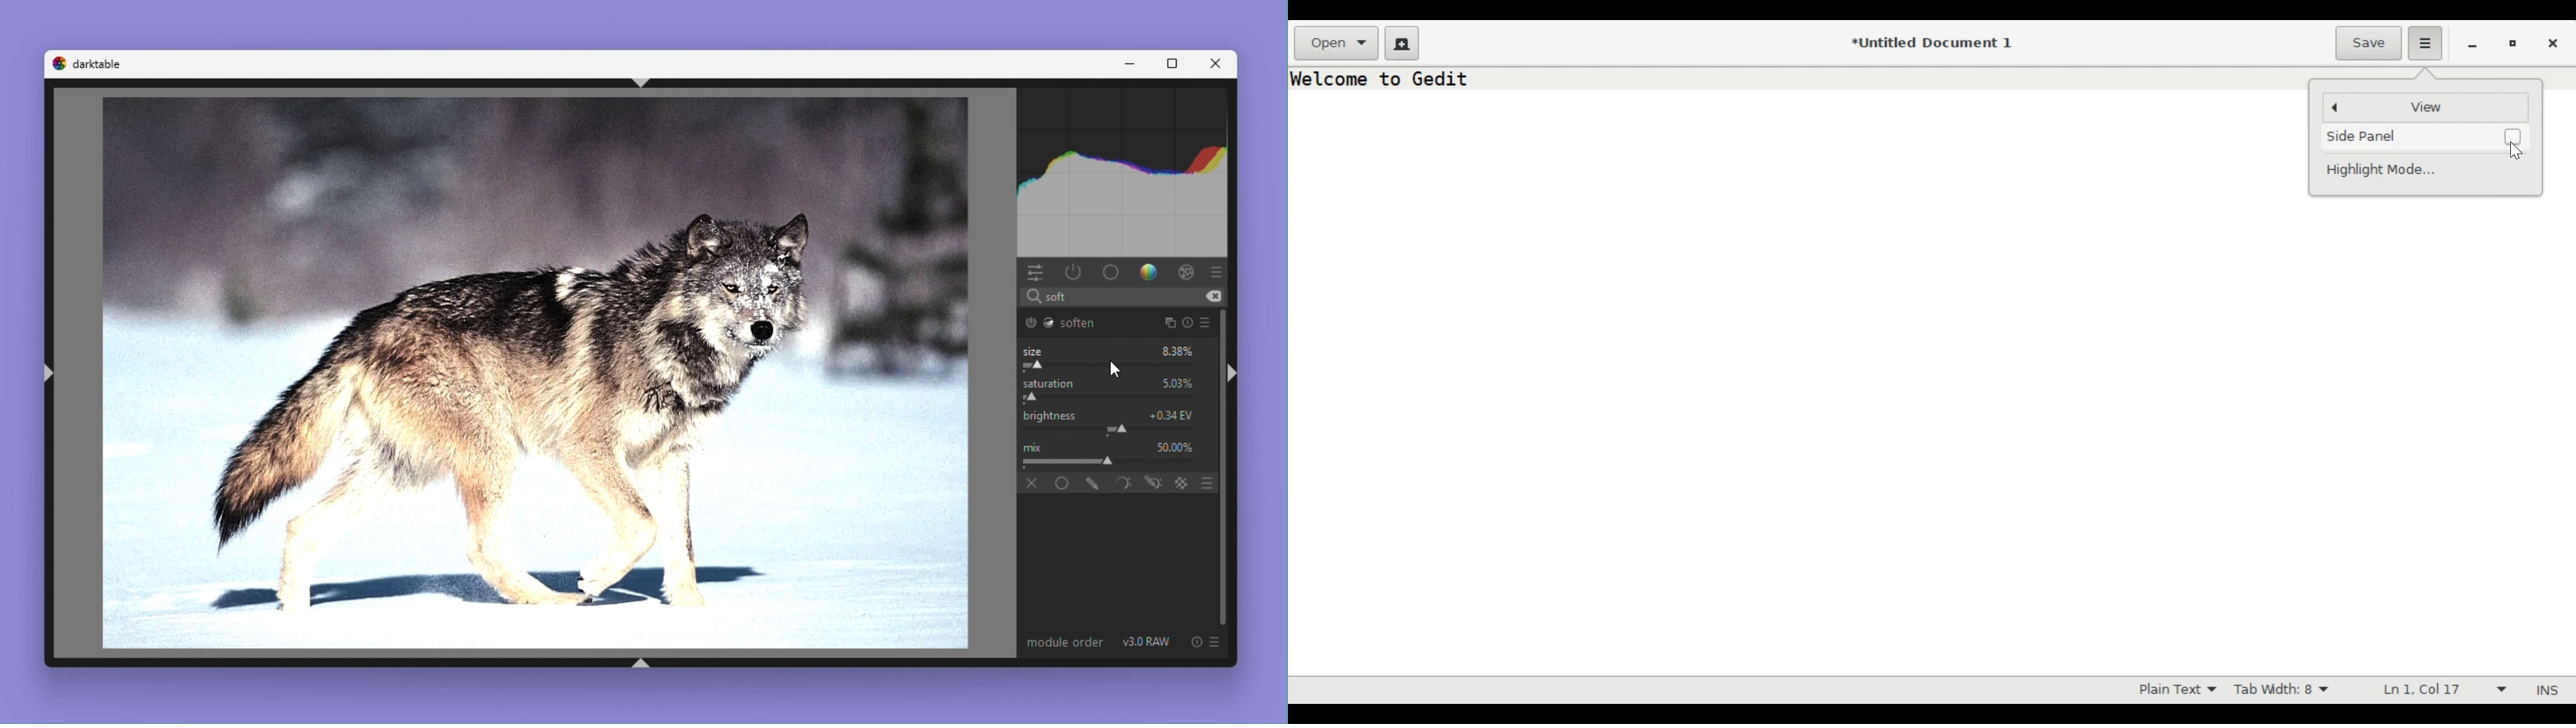  What do you see at coordinates (58, 63) in the screenshot?
I see `logo` at bounding box center [58, 63].